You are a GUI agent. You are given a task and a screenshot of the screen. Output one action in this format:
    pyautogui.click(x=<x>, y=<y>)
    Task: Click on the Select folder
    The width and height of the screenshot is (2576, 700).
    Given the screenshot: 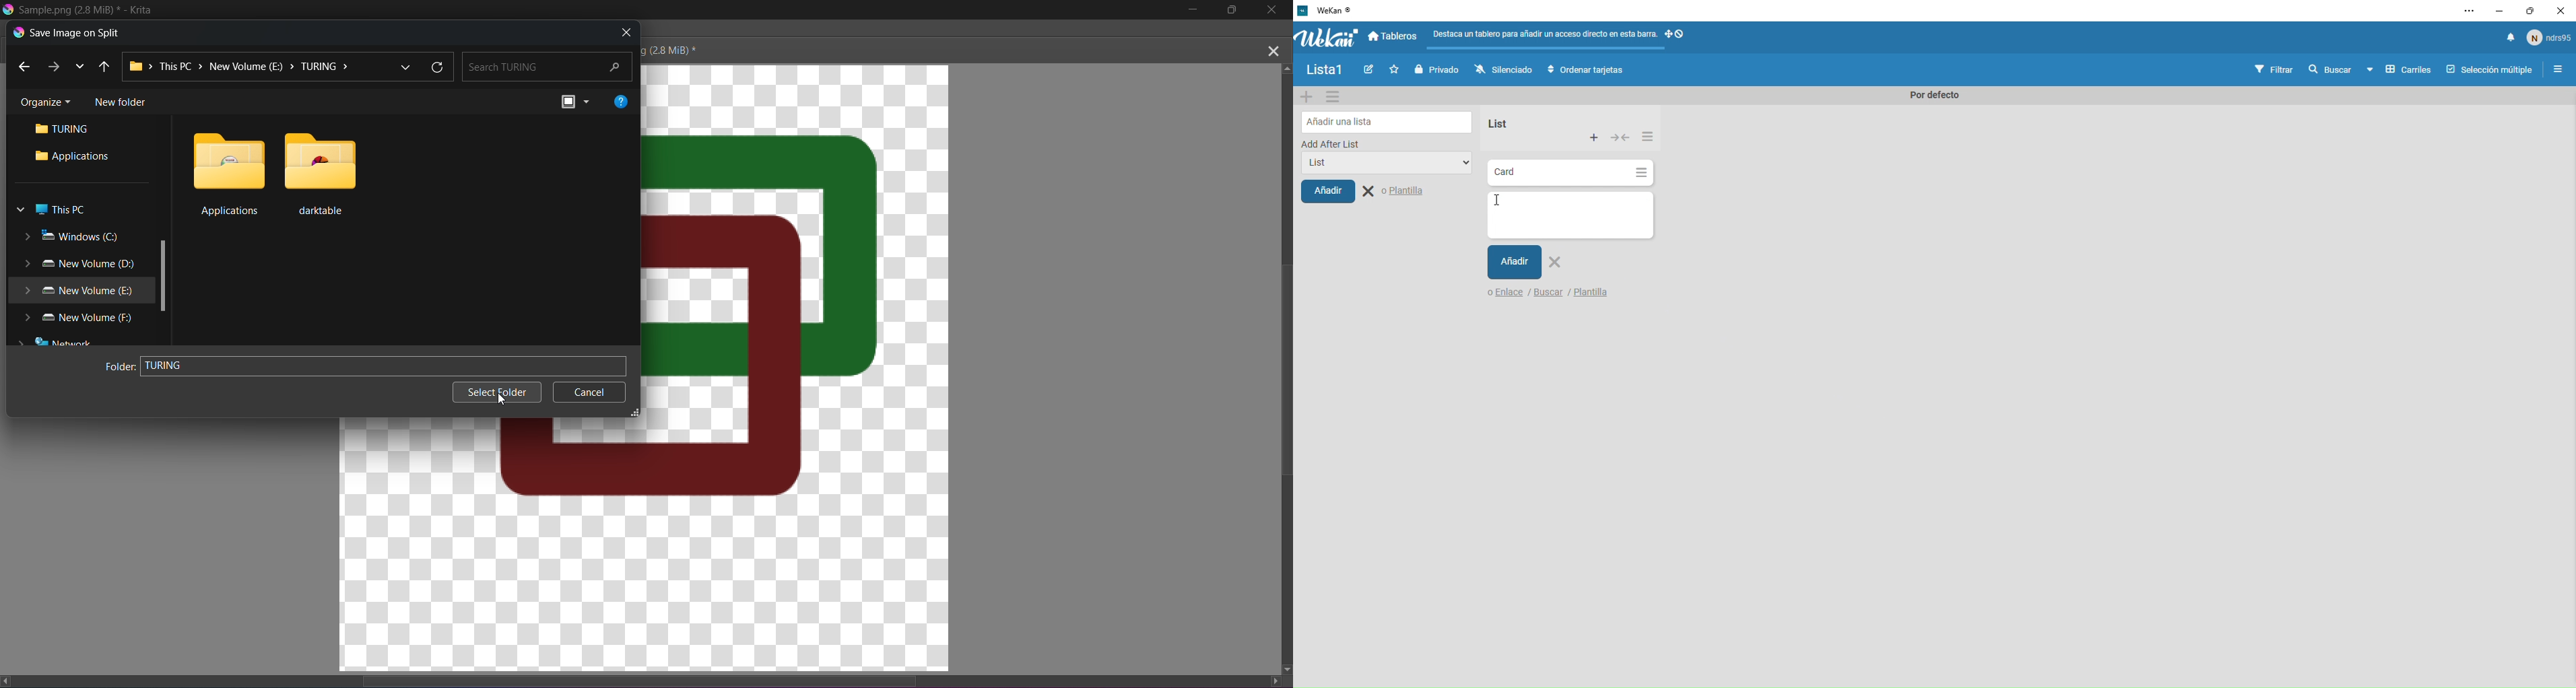 What is the action you would take?
    pyautogui.click(x=492, y=388)
    